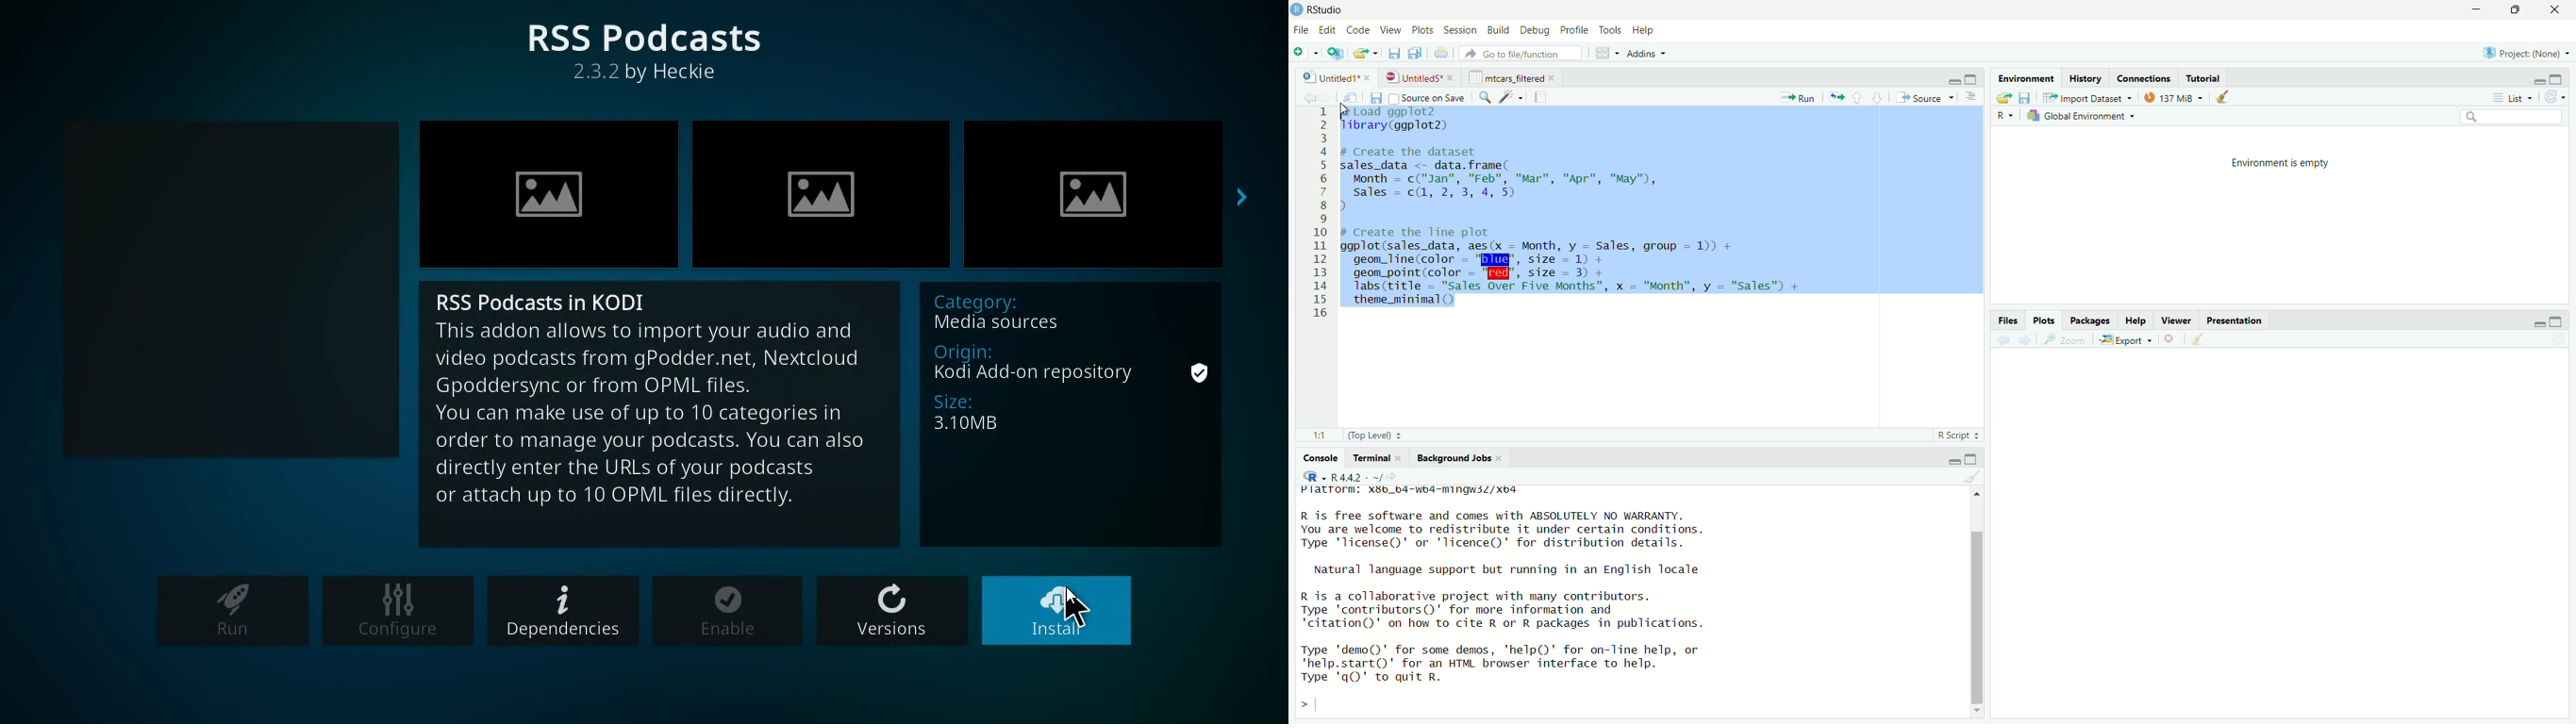 The width and height of the screenshot is (2576, 728). Describe the element at coordinates (2199, 339) in the screenshot. I see `clear all plots` at that location.